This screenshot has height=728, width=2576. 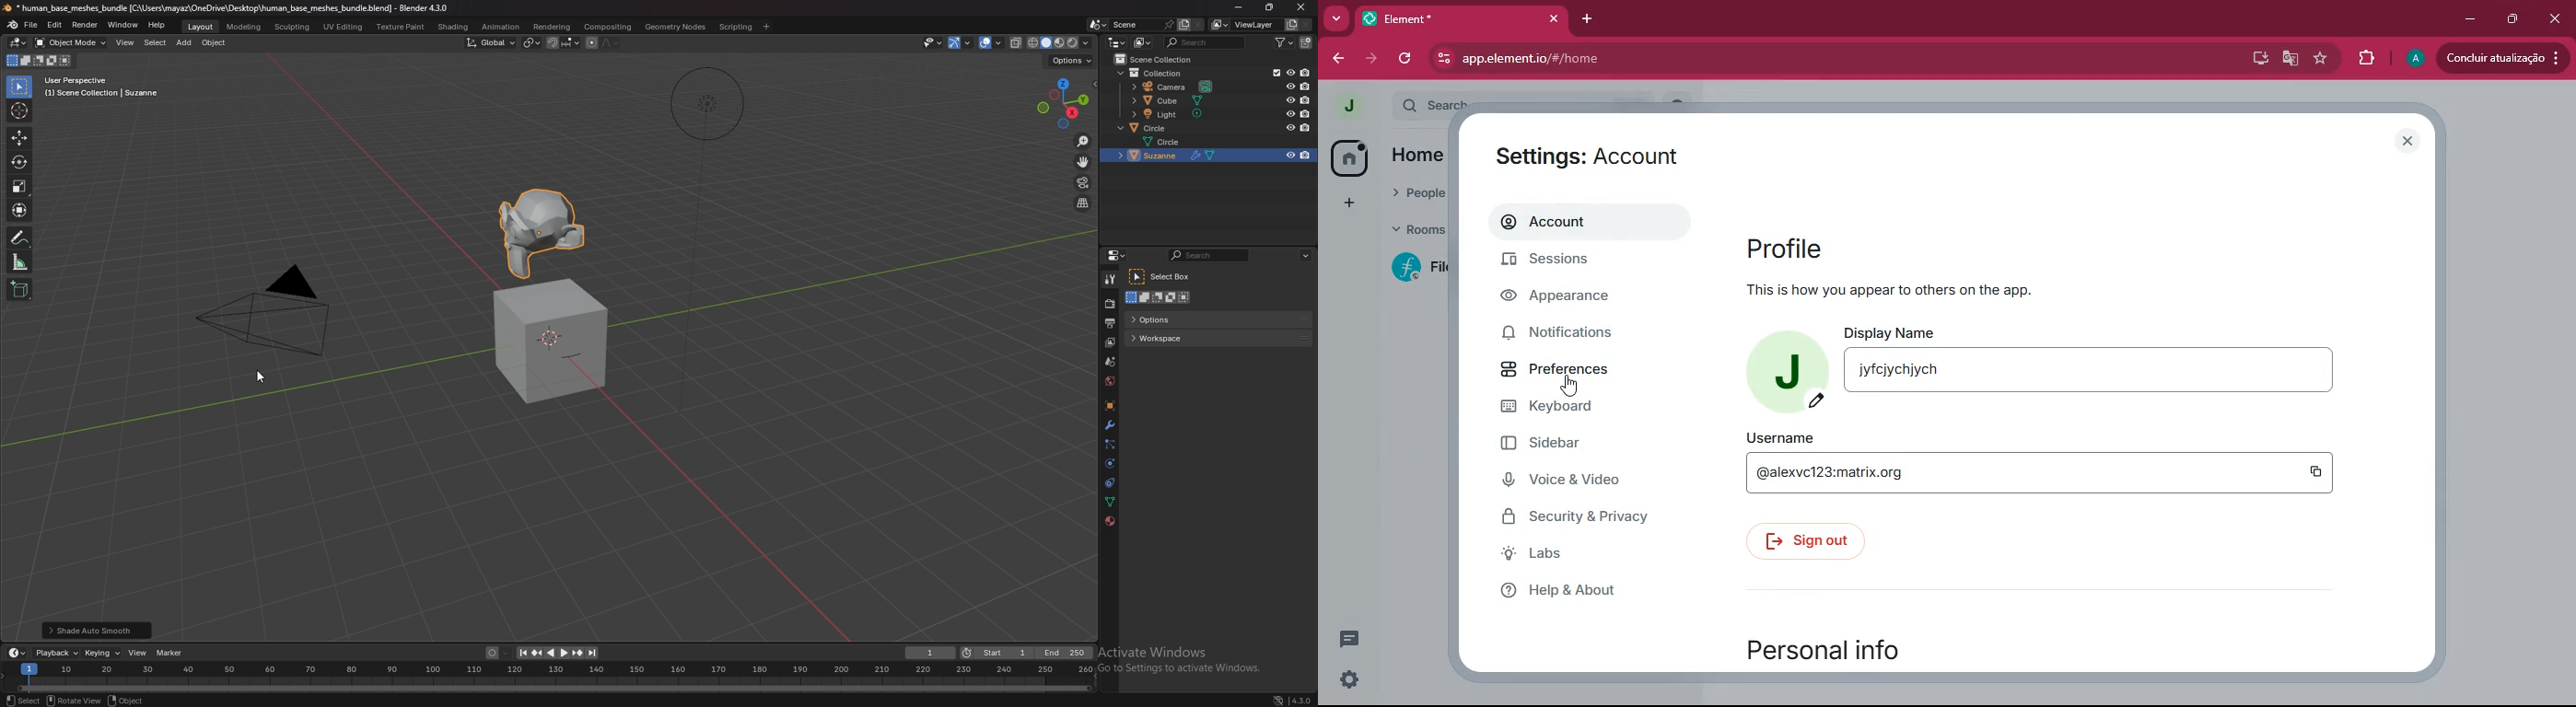 I want to click on proportional editing fall off, so click(x=612, y=44).